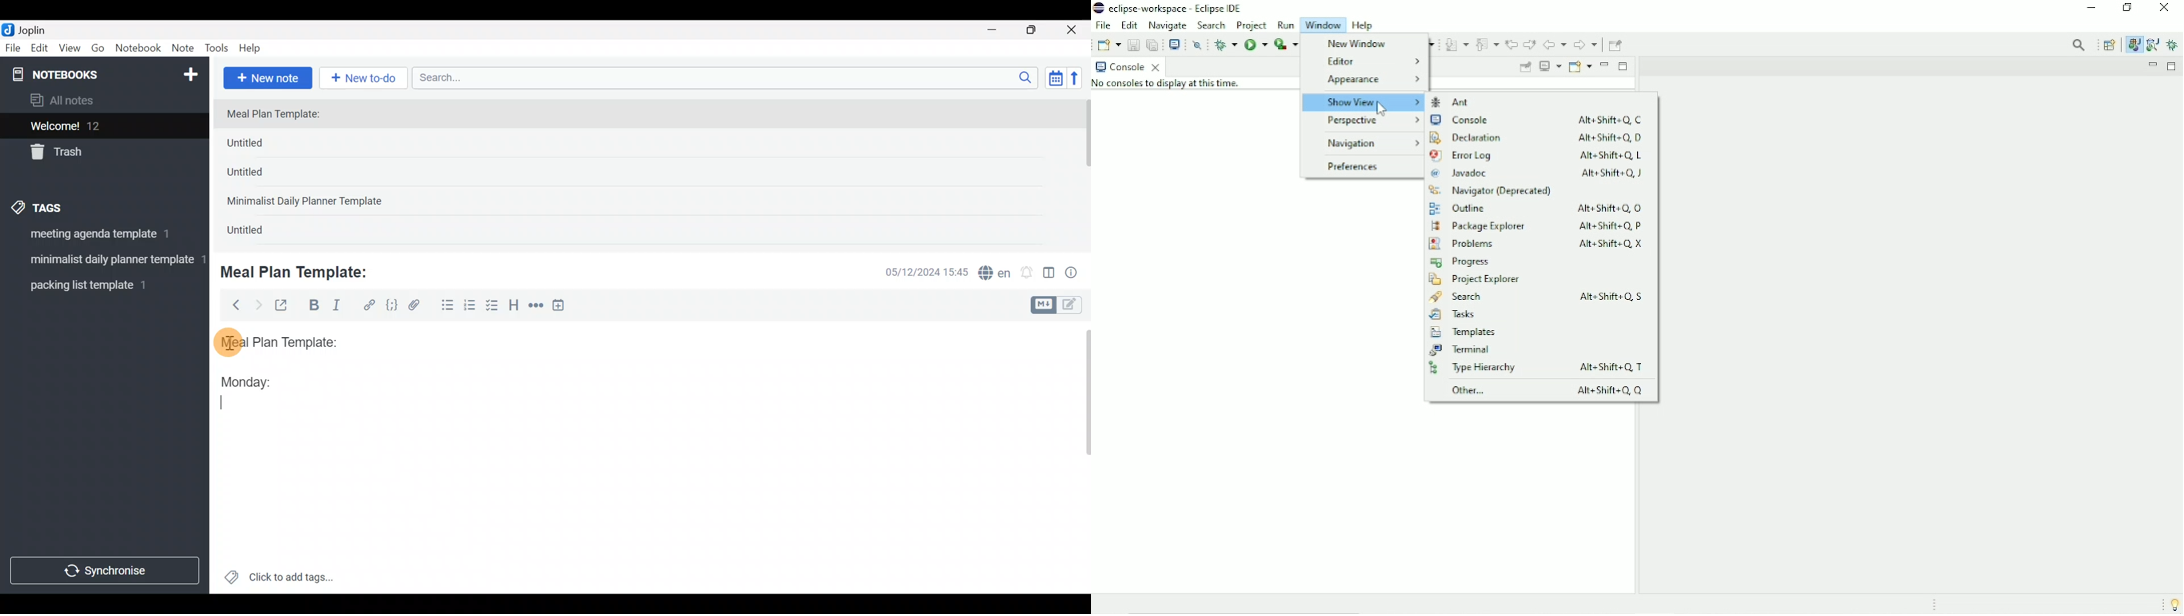  I want to click on Edit, so click(1130, 24).